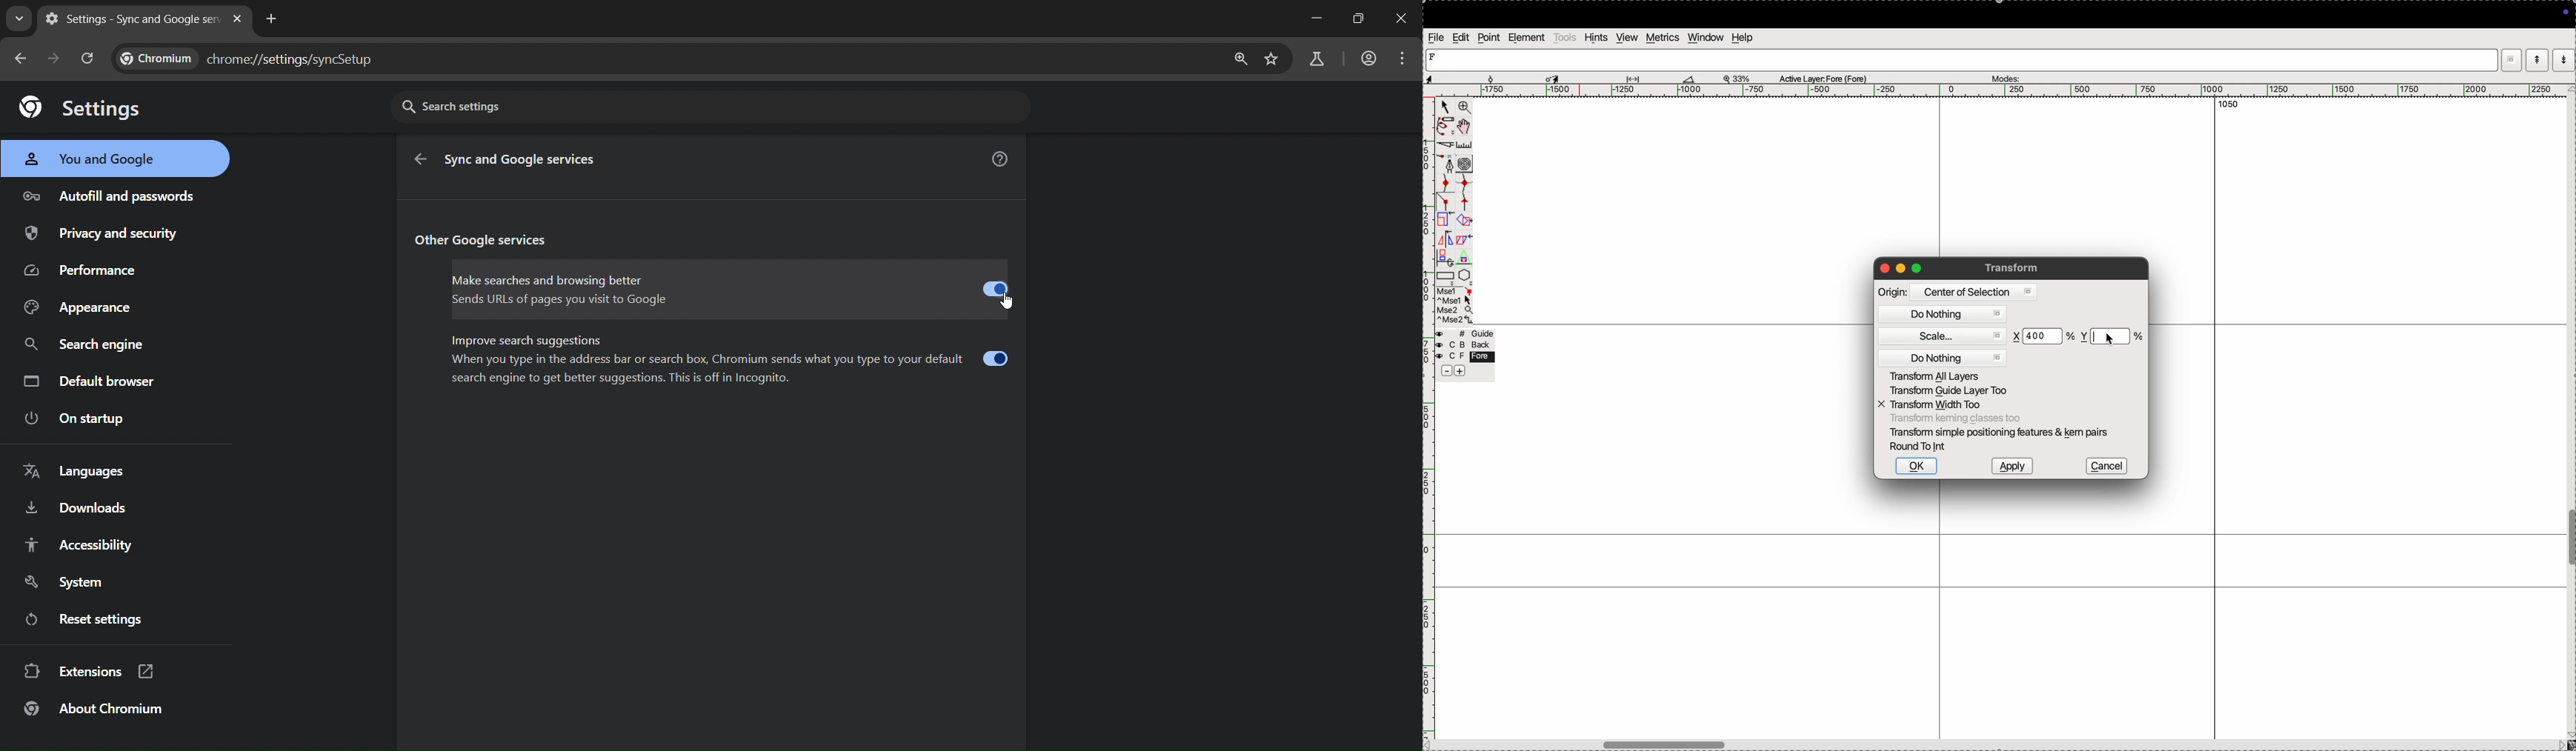 The height and width of the screenshot is (756, 2576). What do you see at coordinates (2564, 59) in the screenshot?
I see `mode down` at bounding box center [2564, 59].